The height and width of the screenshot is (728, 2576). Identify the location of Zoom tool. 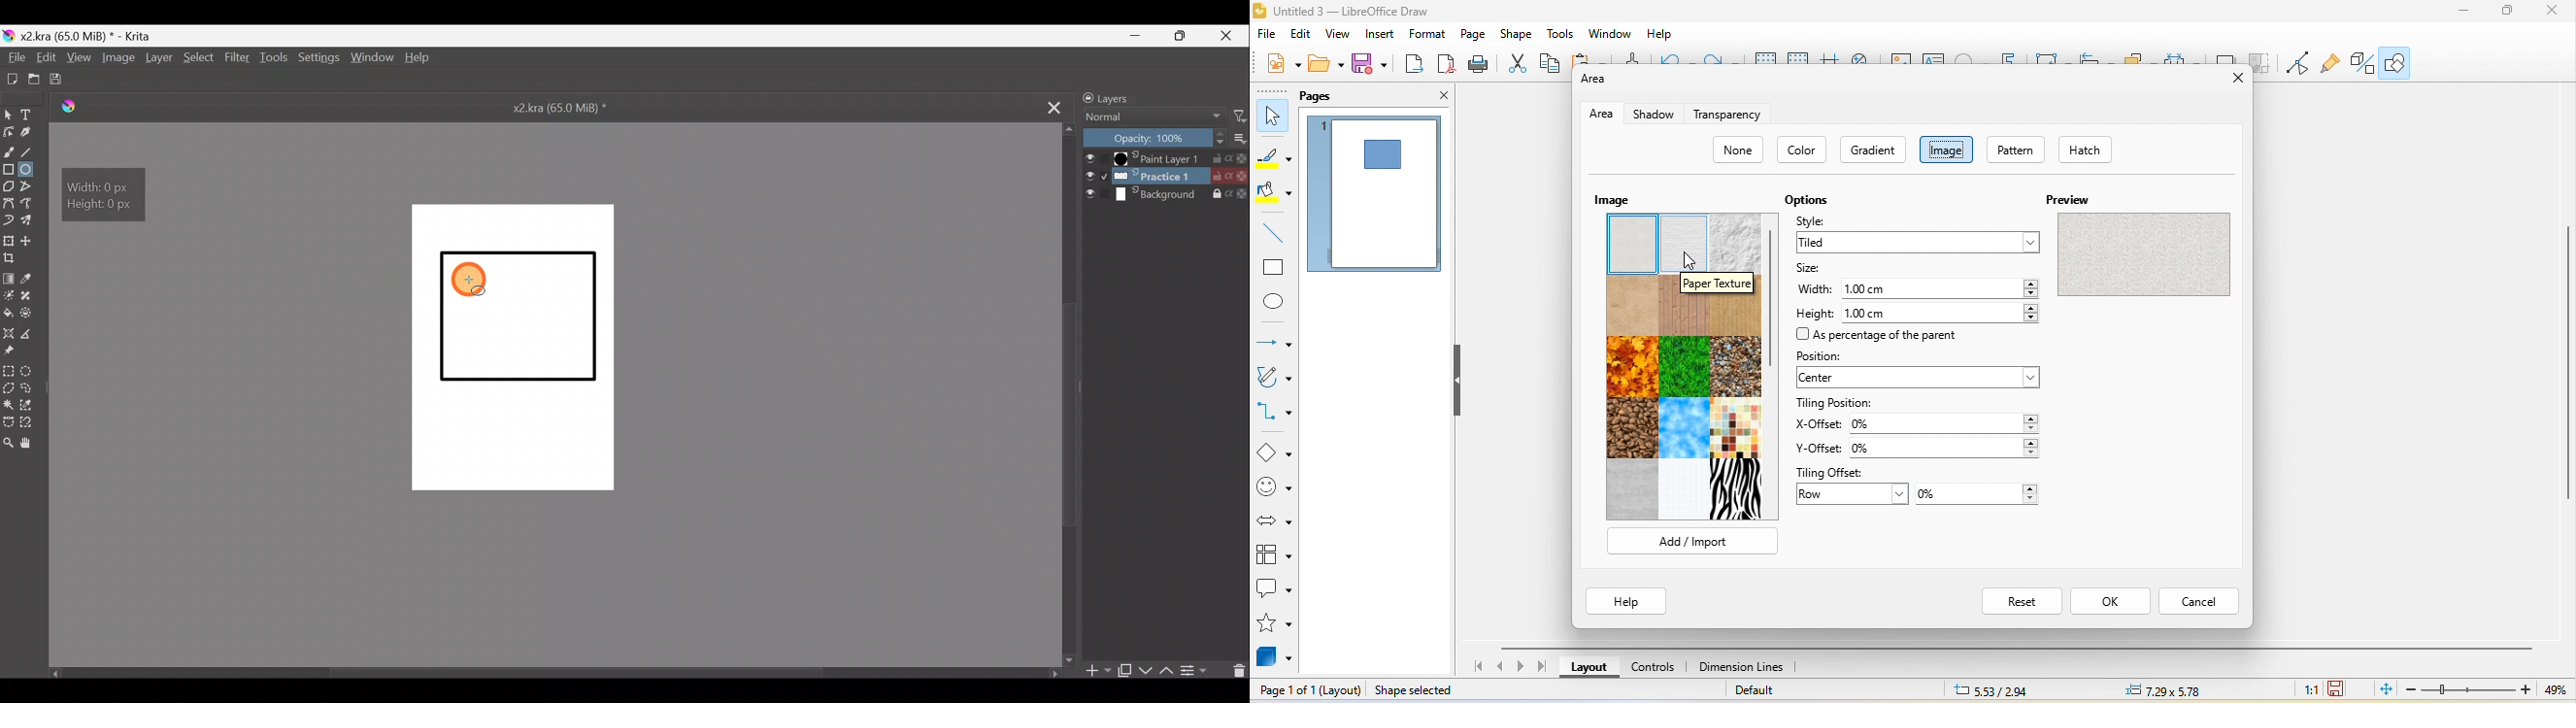
(8, 447).